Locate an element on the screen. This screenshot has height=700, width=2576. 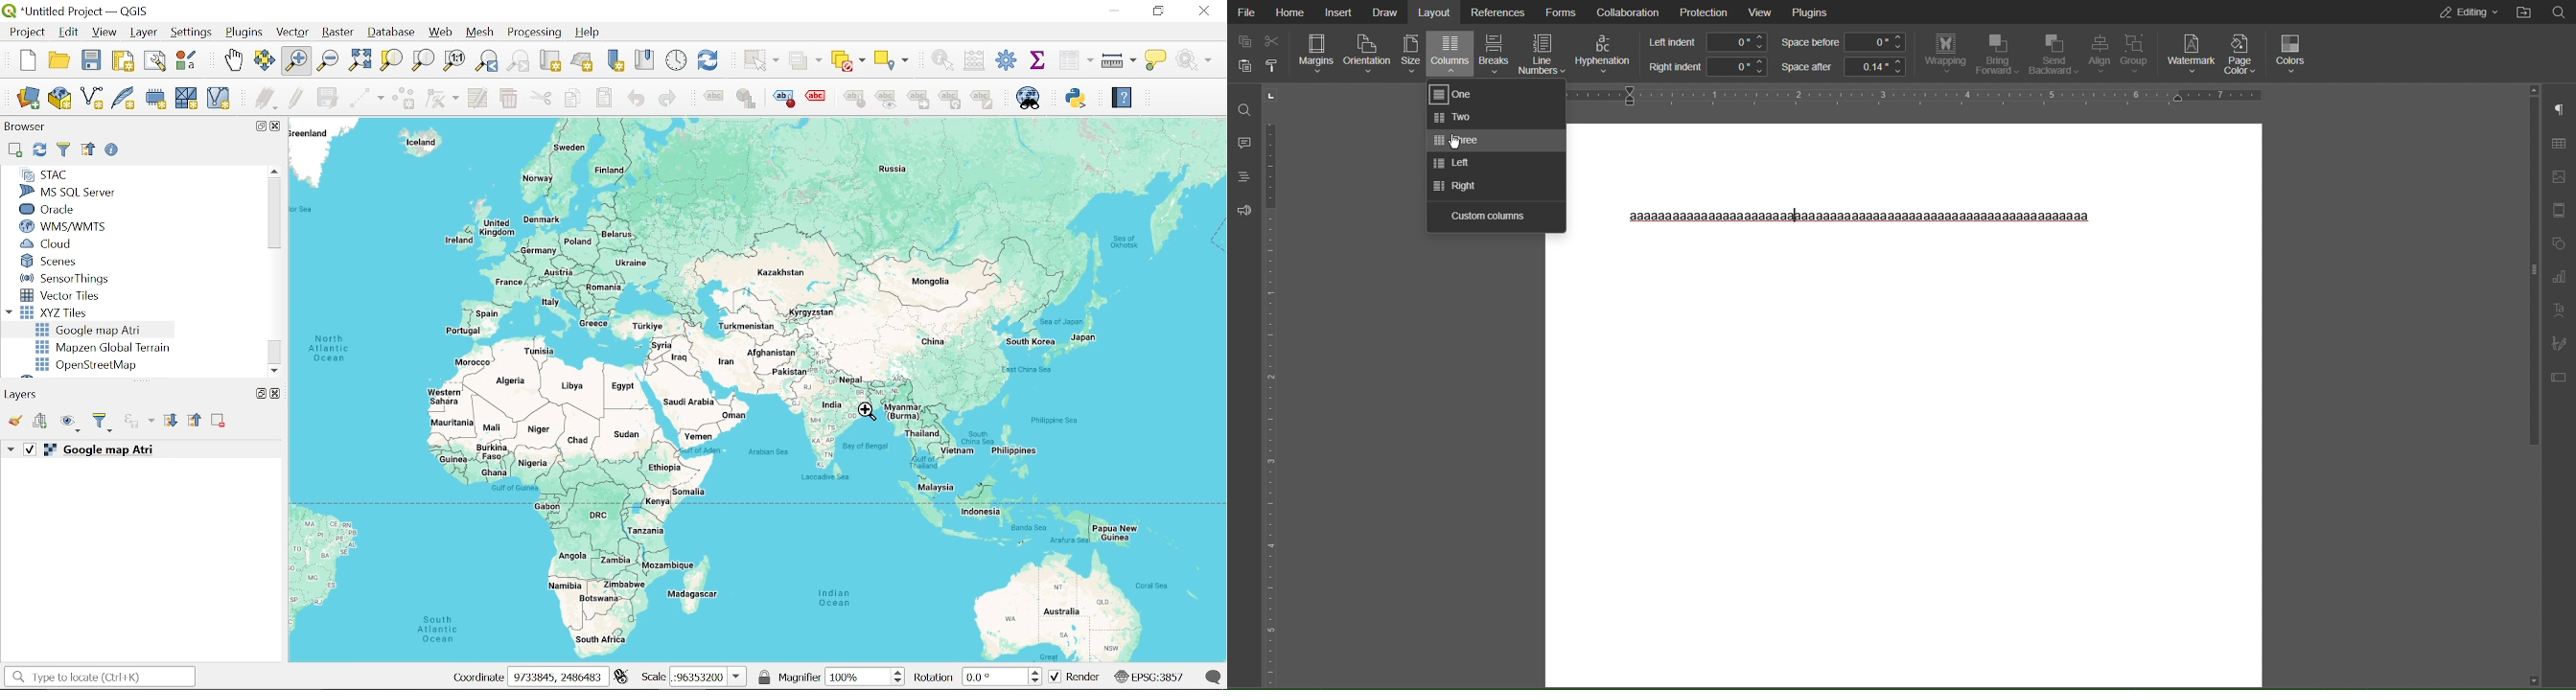
aaaaaaaaaaaaaaaaaaaaaaapaaaaaaaaaaaaaaaaaaaaaaaaaaaaaaaaaaaaaaaa is located at coordinates (1860, 216).